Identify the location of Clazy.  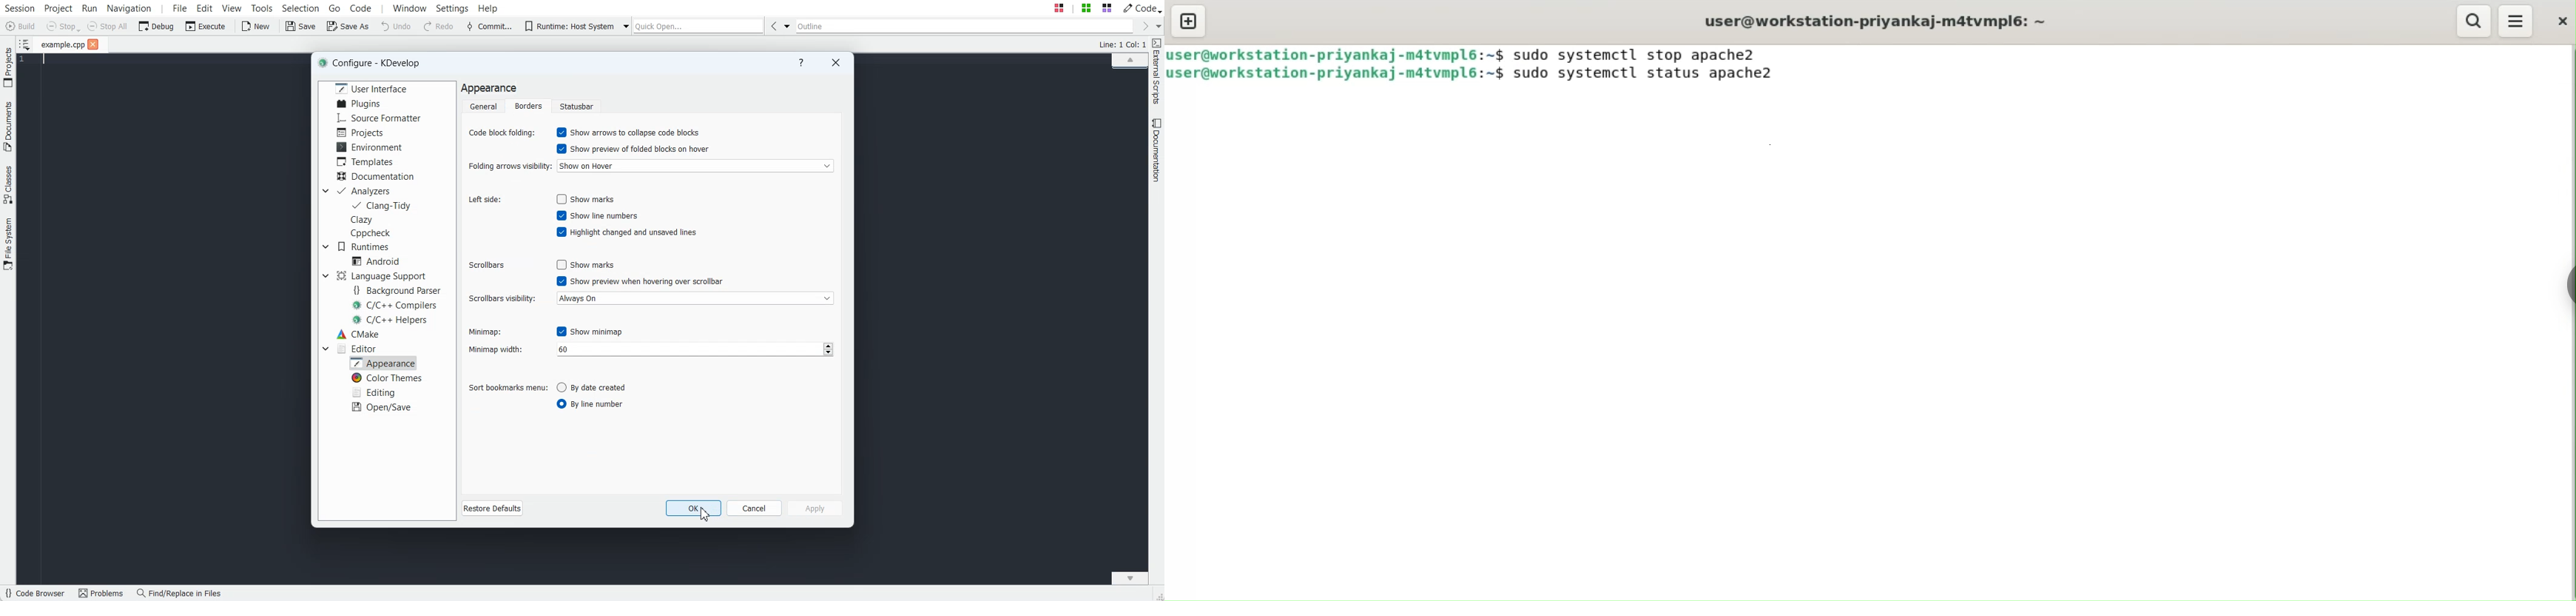
(362, 220).